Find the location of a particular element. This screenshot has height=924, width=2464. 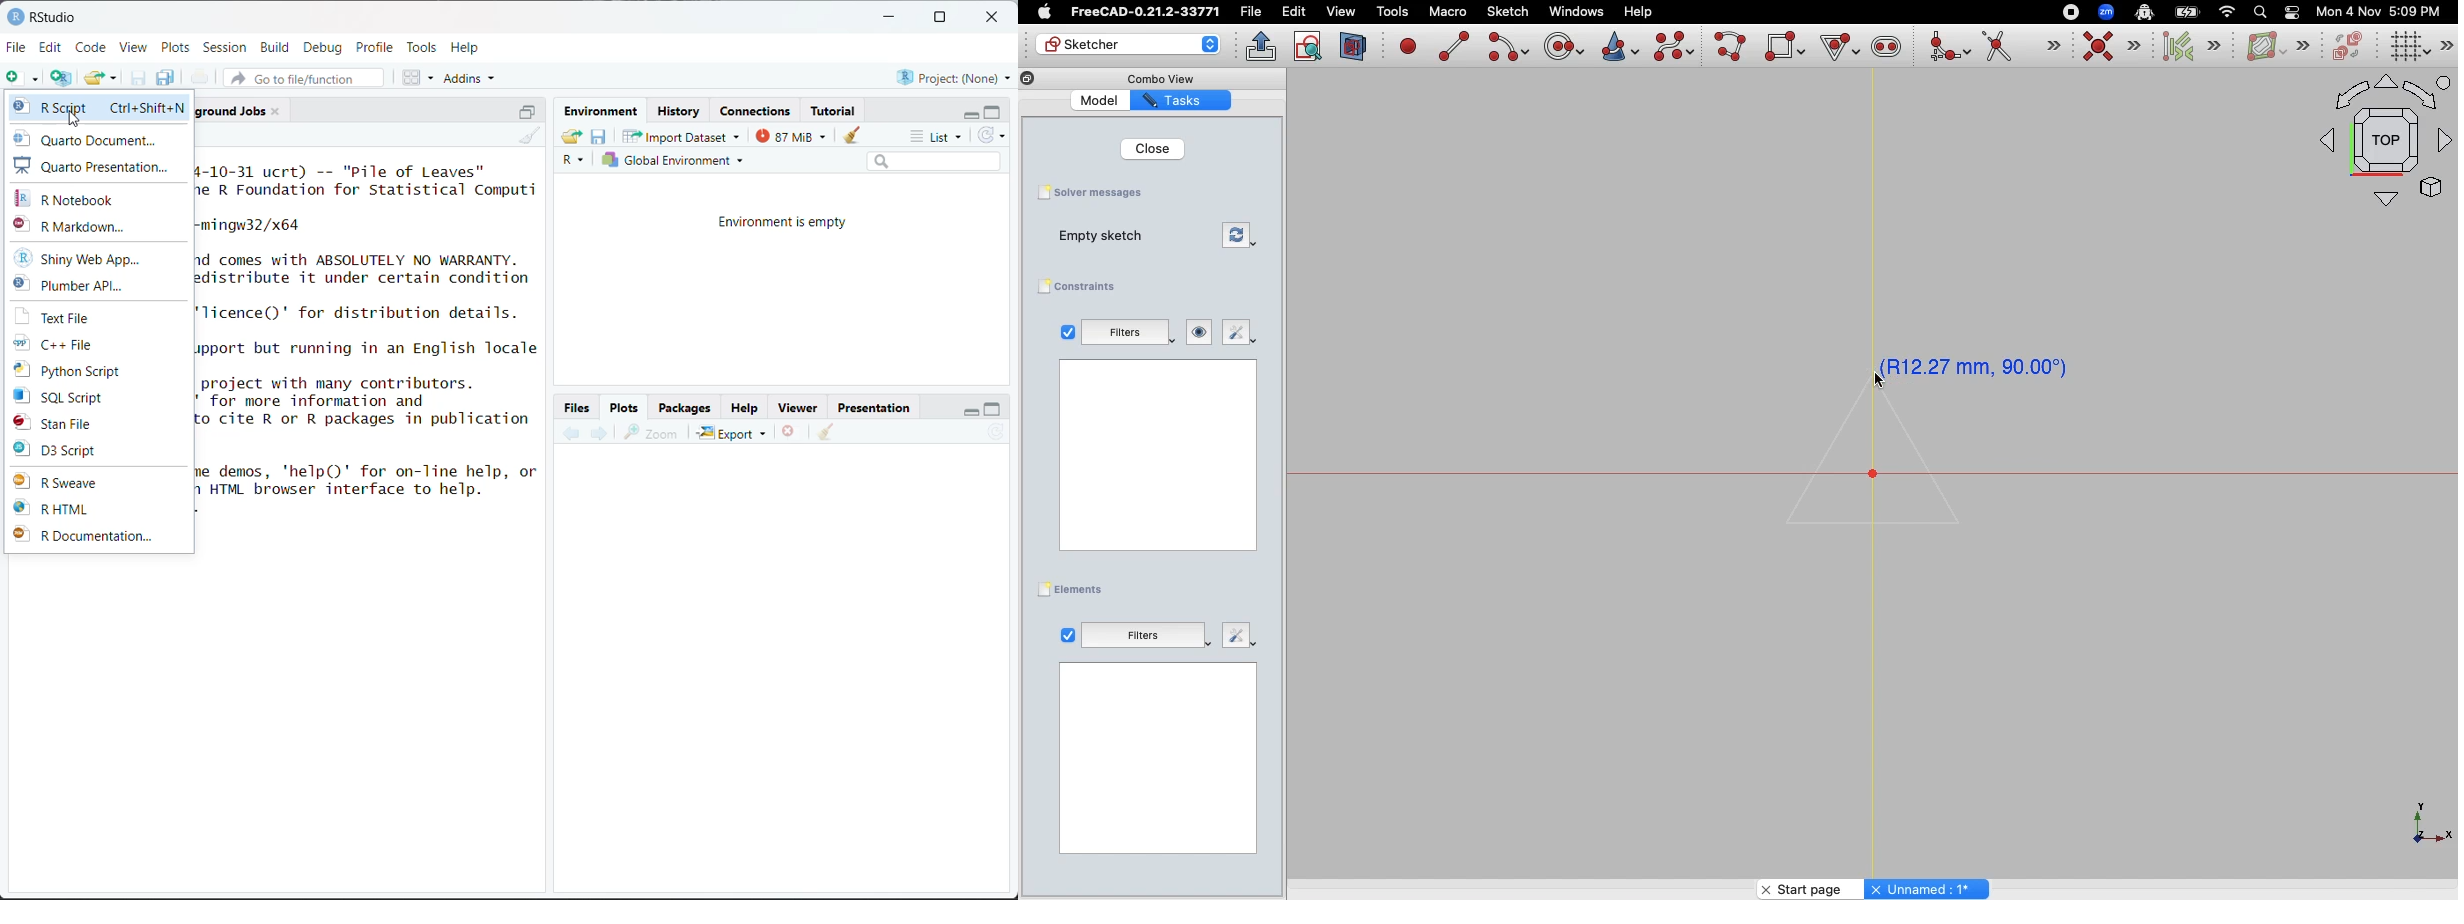

Project:(None) is located at coordinates (953, 76).